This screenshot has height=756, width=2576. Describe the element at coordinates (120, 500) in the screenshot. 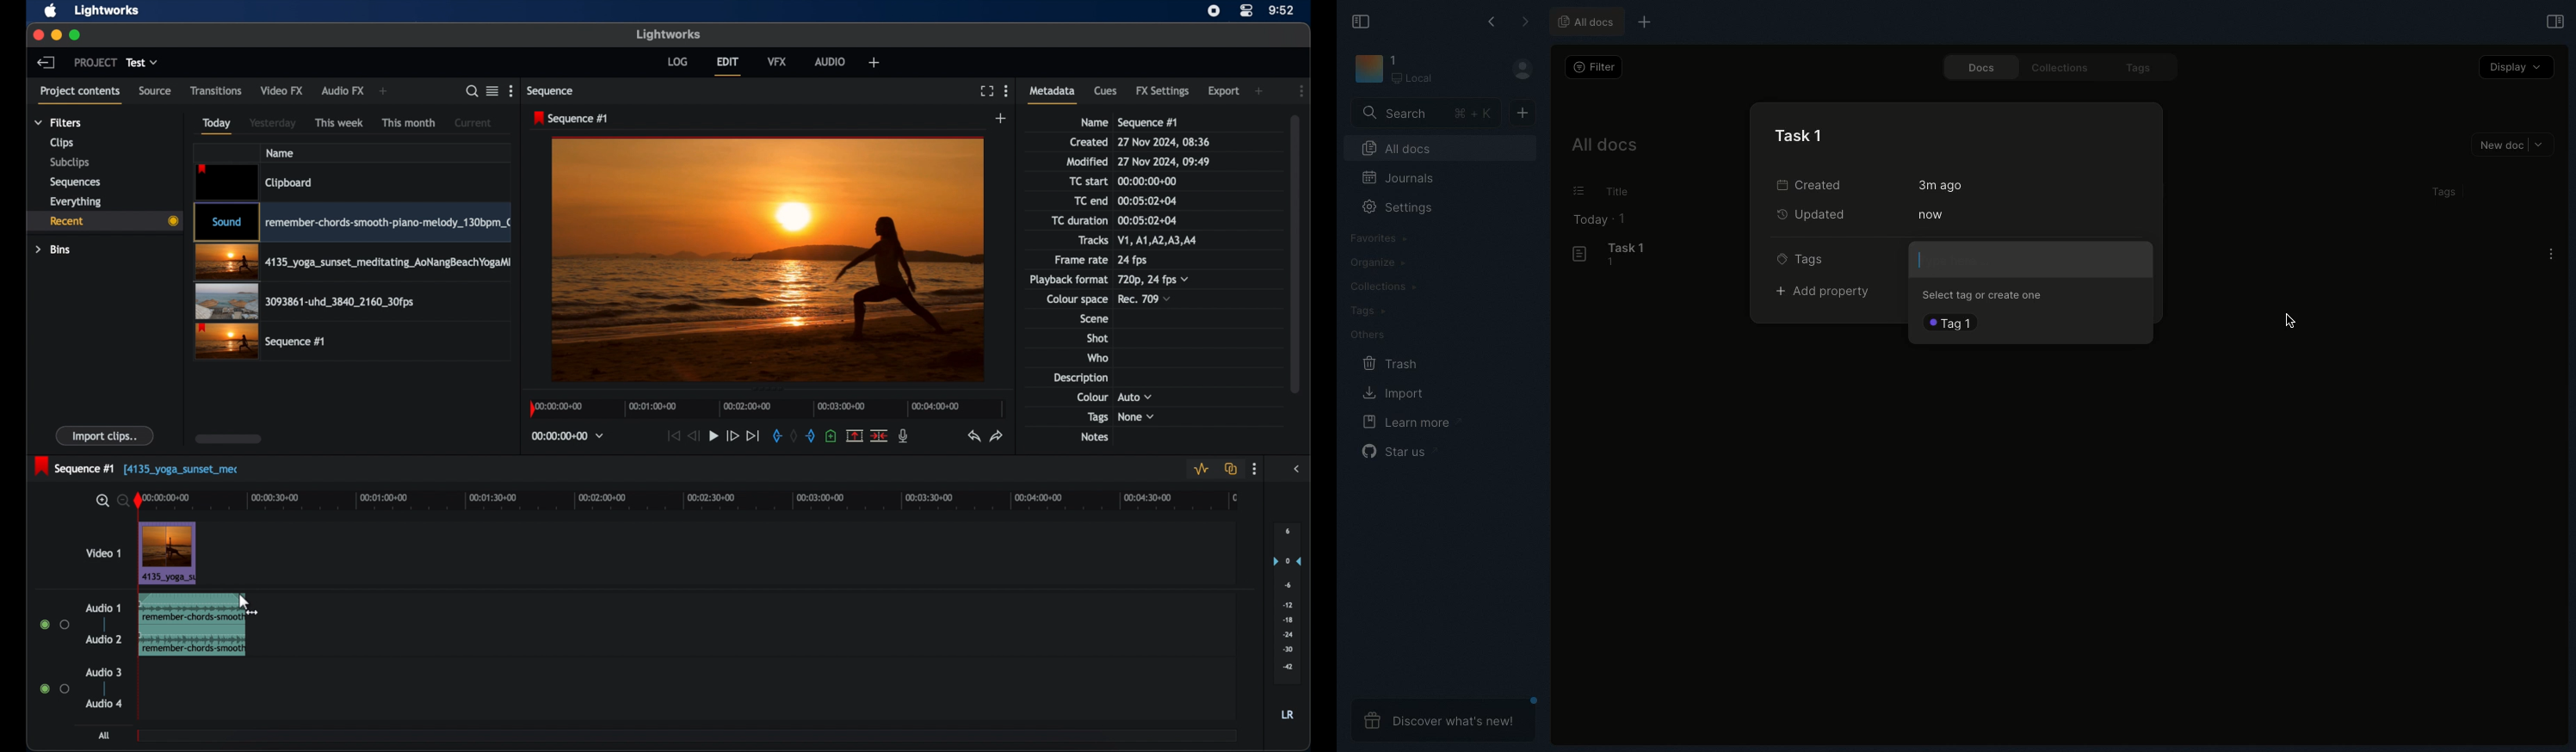

I see `zoom out` at that location.